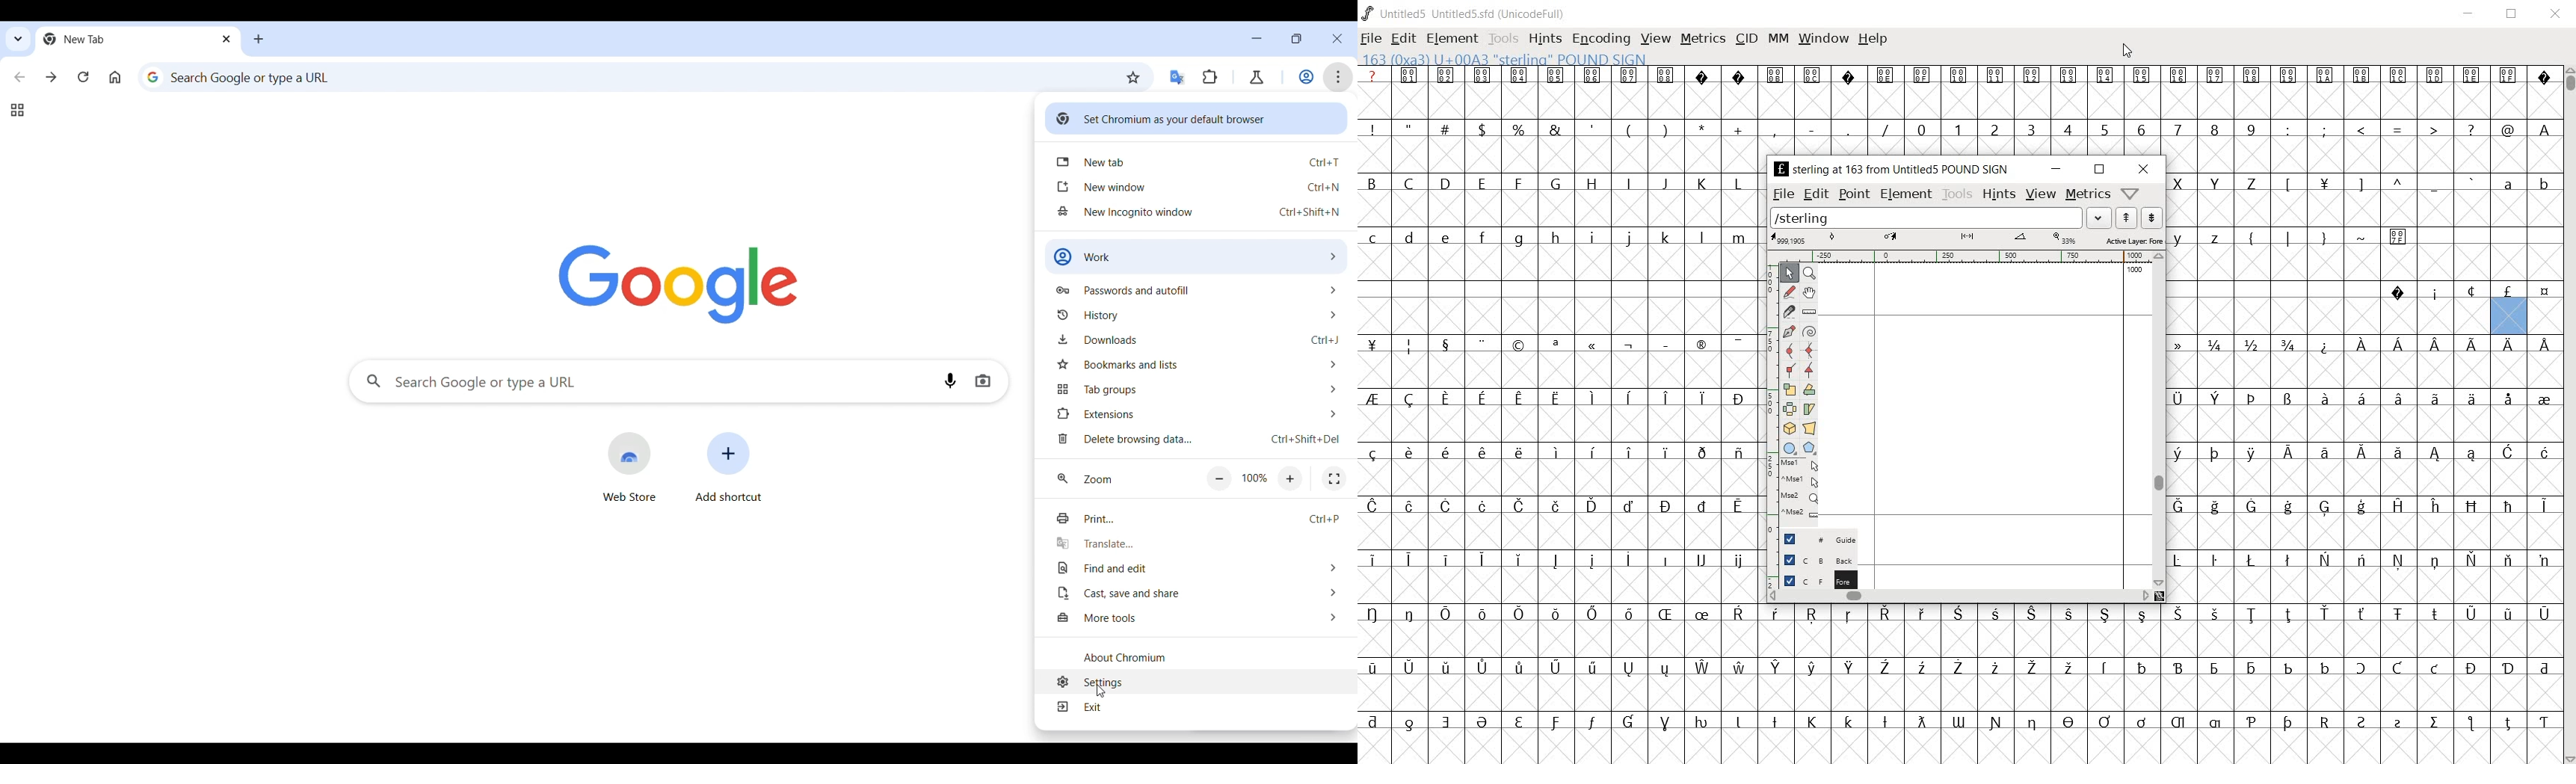 The height and width of the screenshot is (784, 2576). What do you see at coordinates (1776, 75) in the screenshot?
I see `Symbol` at bounding box center [1776, 75].